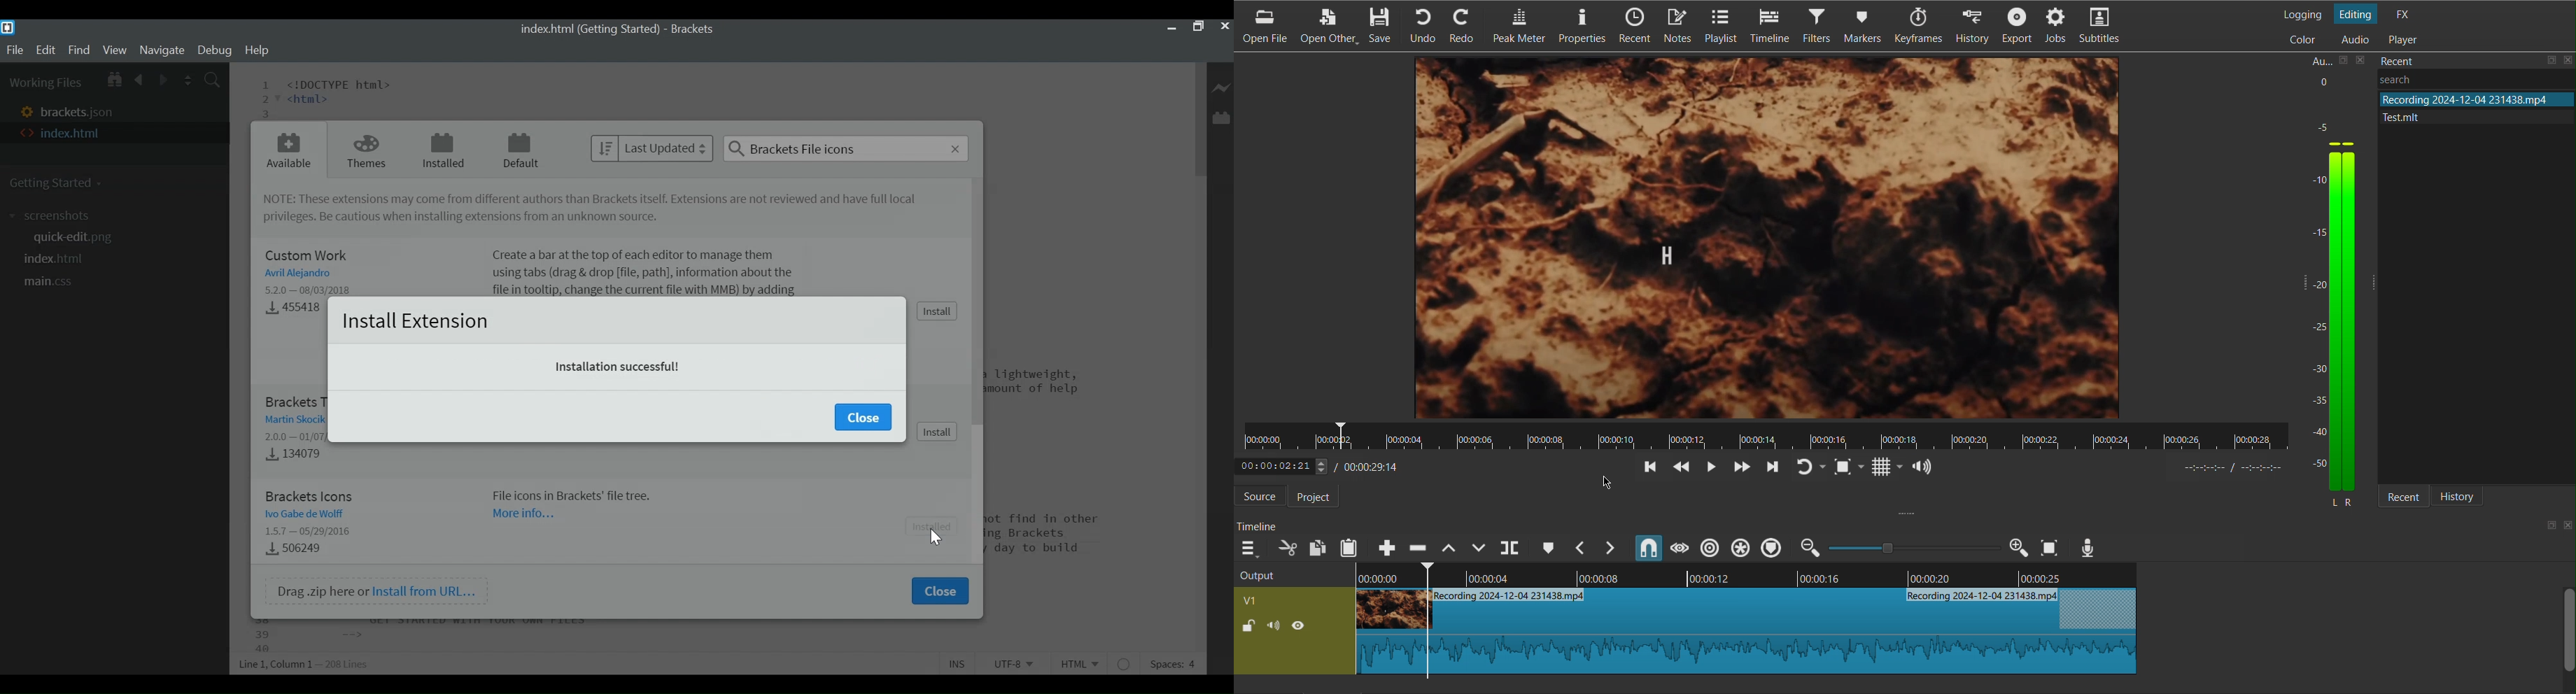  What do you see at coordinates (1298, 625) in the screenshot?
I see `(un)hide` at bounding box center [1298, 625].